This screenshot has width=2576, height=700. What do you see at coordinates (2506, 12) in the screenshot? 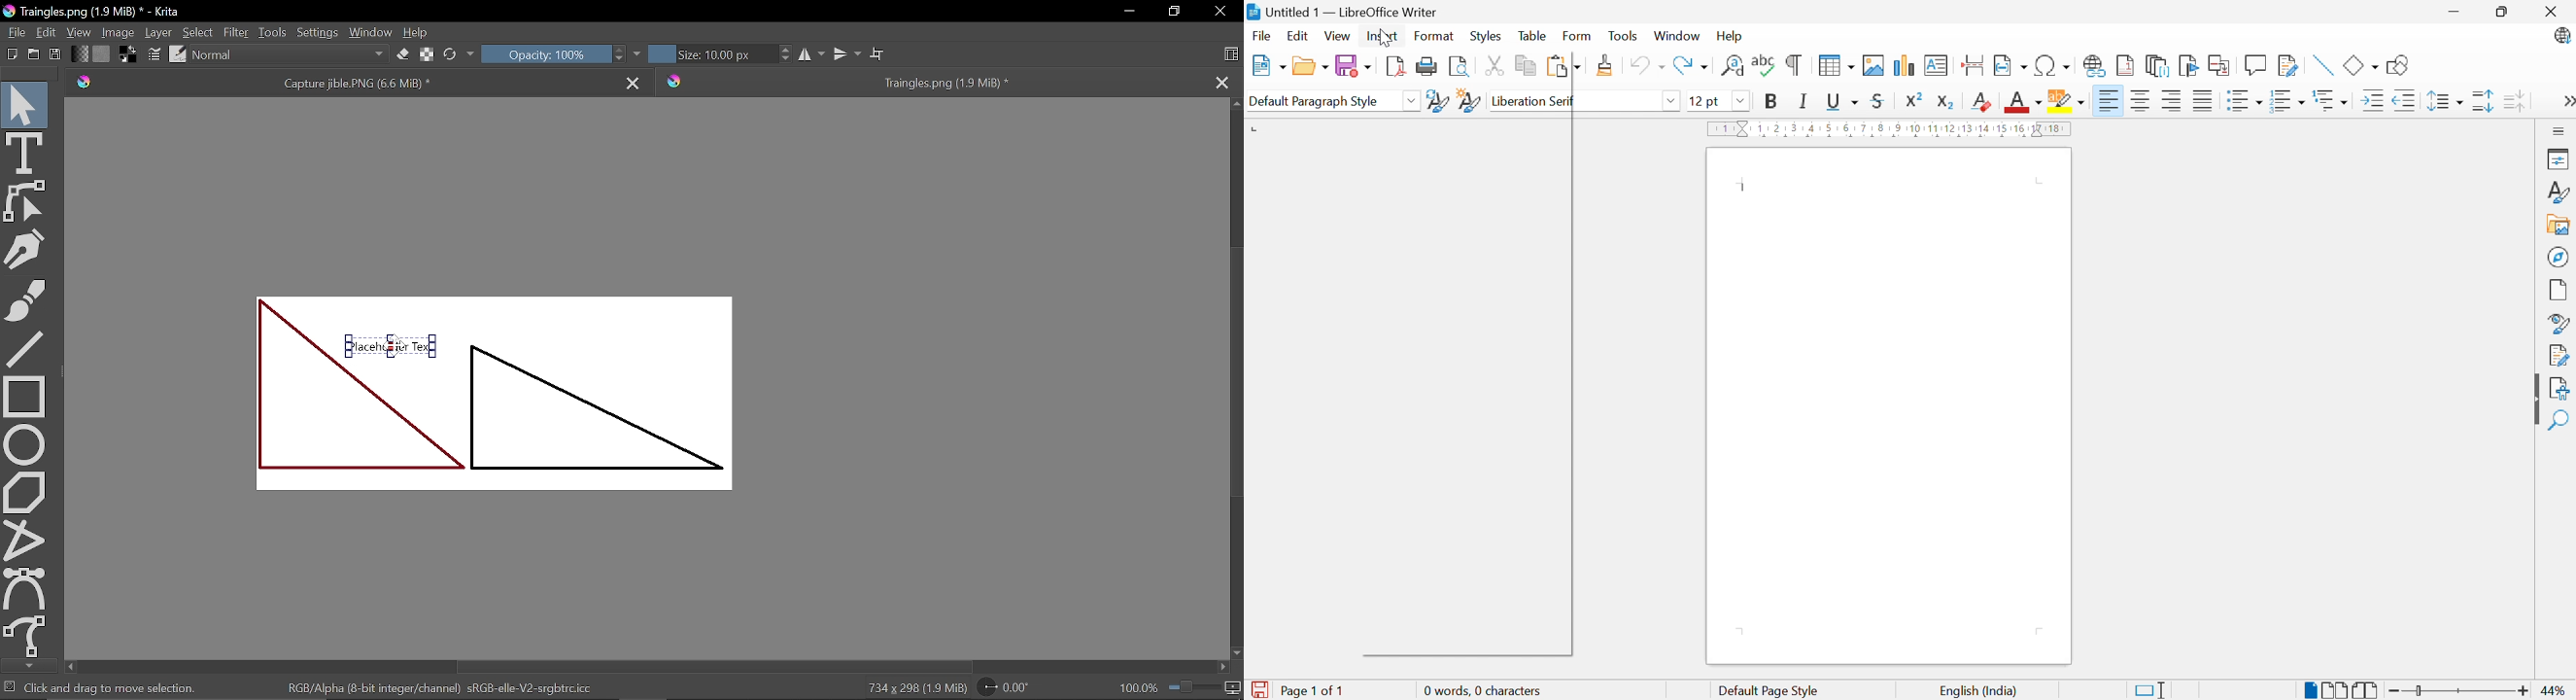
I see `Restore down` at bounding box center [2506, 12].